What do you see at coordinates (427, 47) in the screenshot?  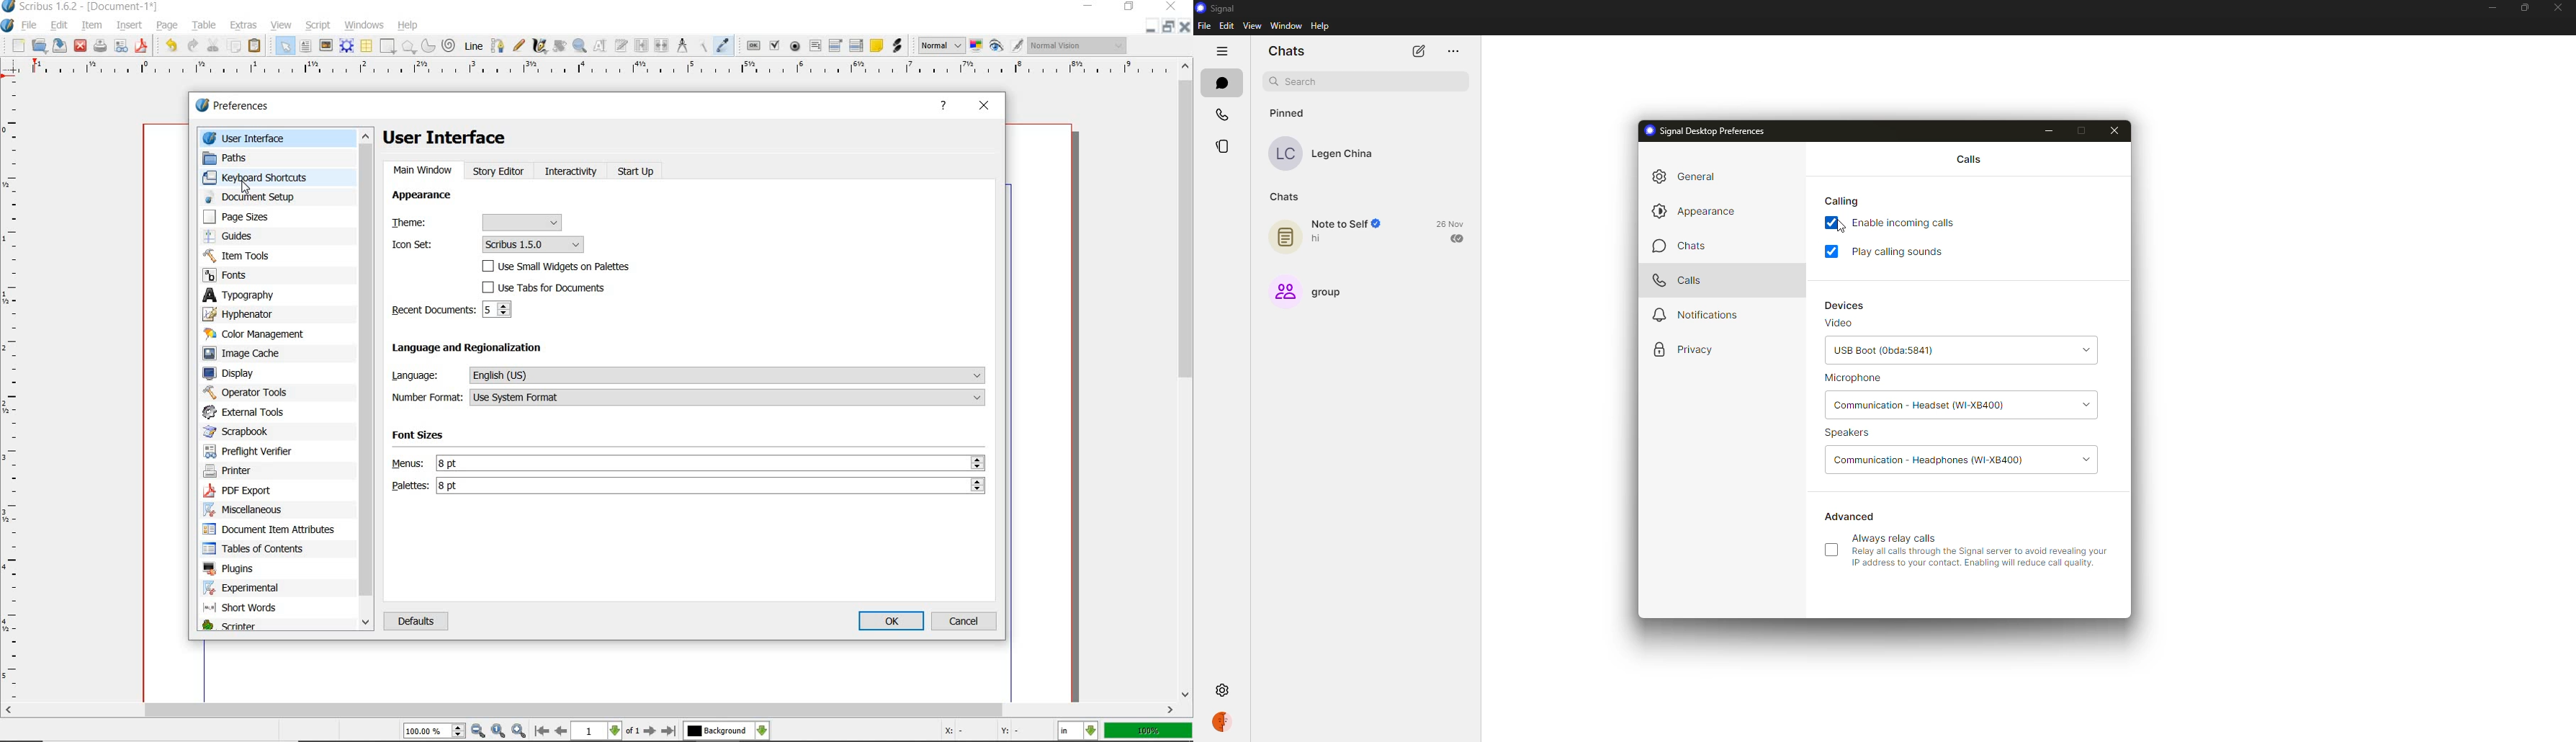 I see `arc` at bounding box center [427, 47].